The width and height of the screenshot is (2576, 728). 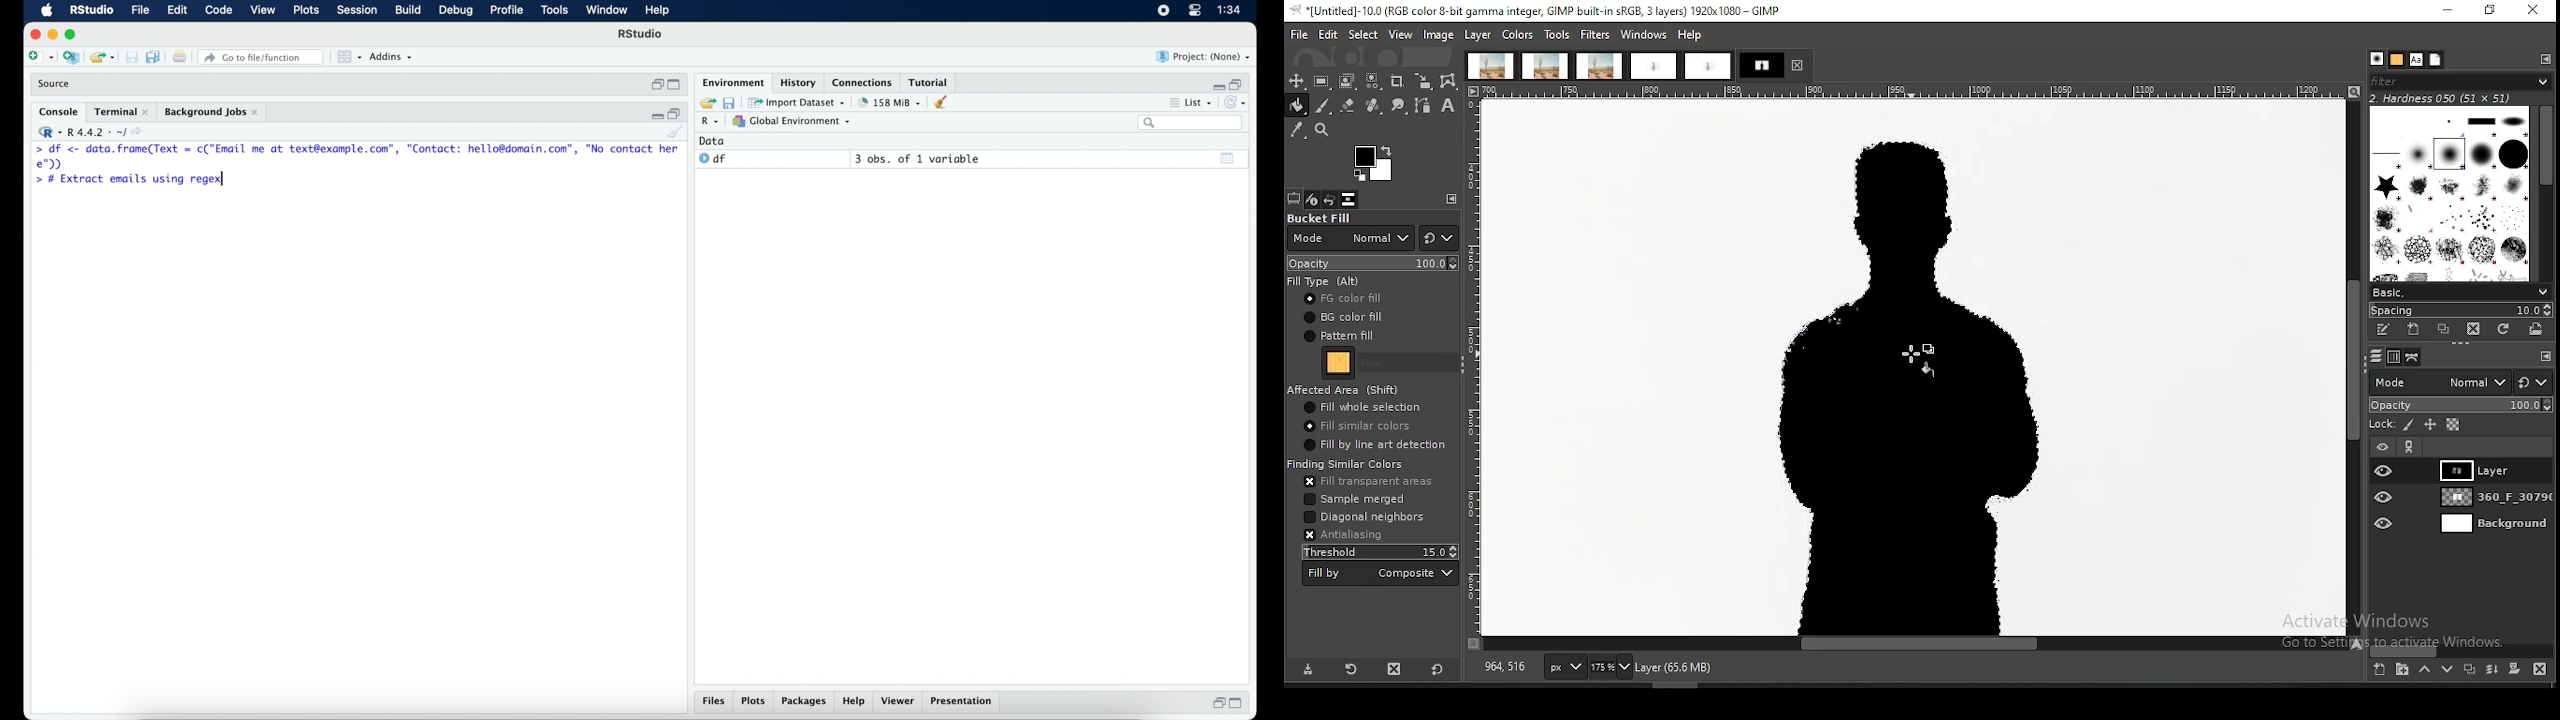 What do you see at coordinates (657, 11) in the screenshot?
I see `help` at bounding box center [657, 11].